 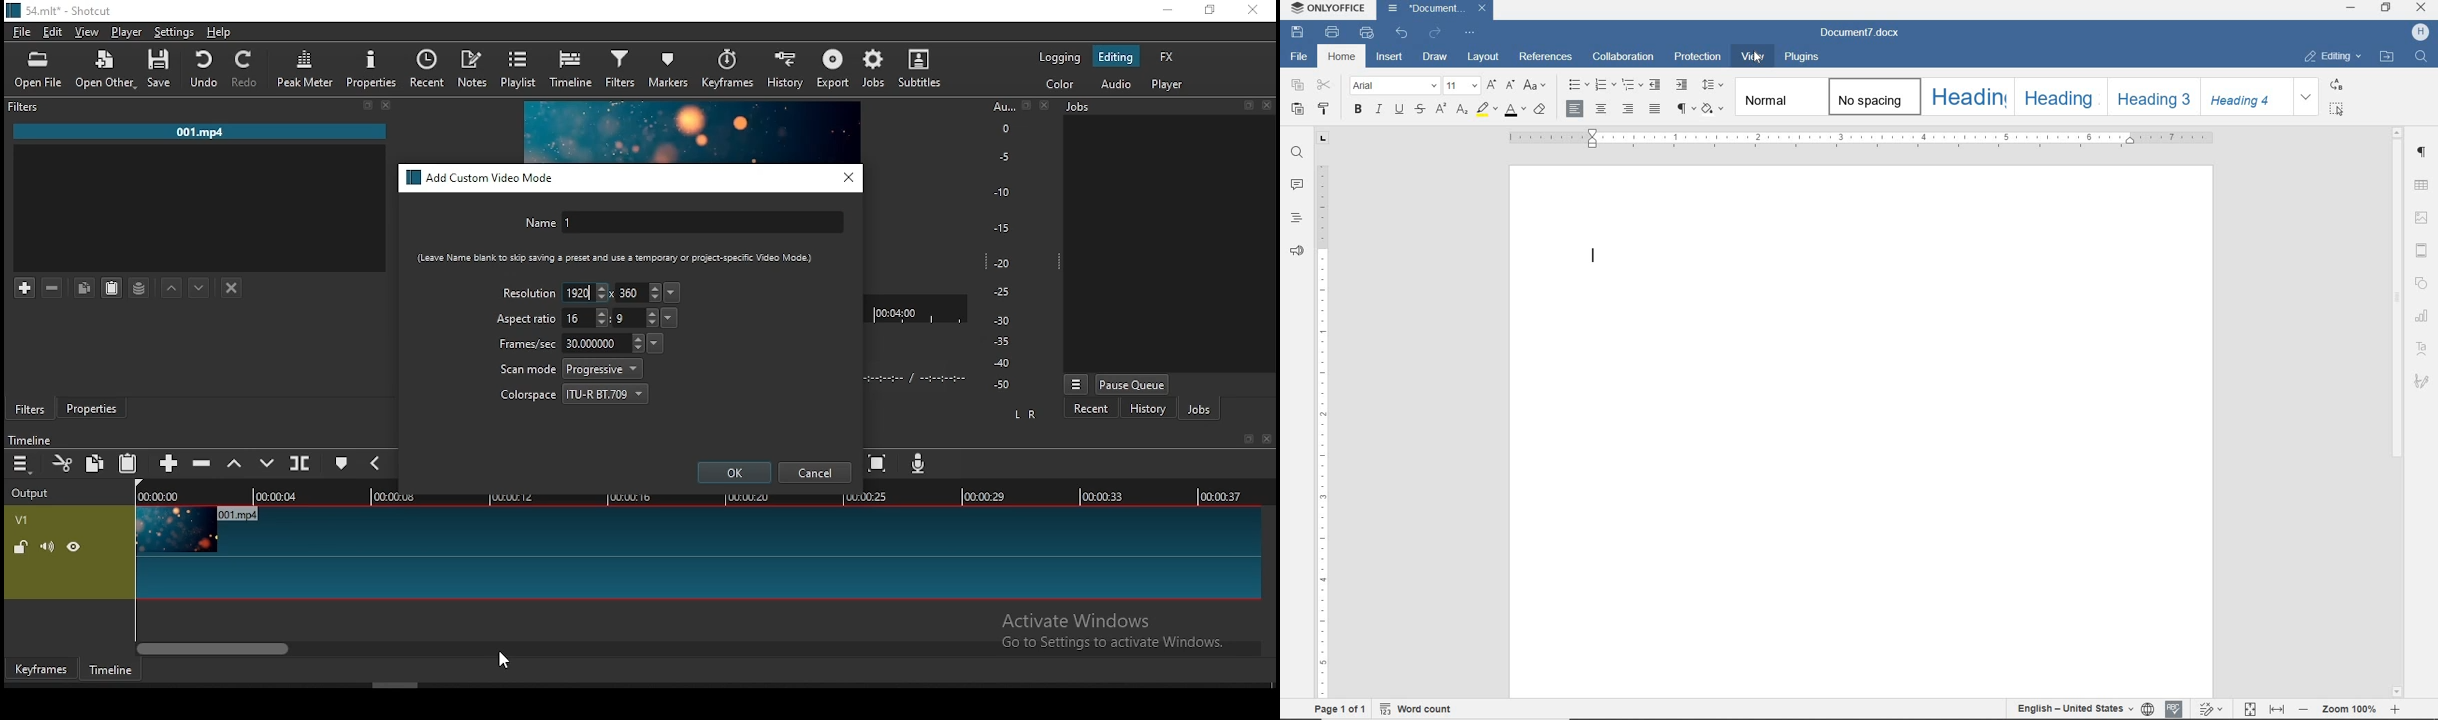 I want to click on Au..., so click(x=1000, y=106).